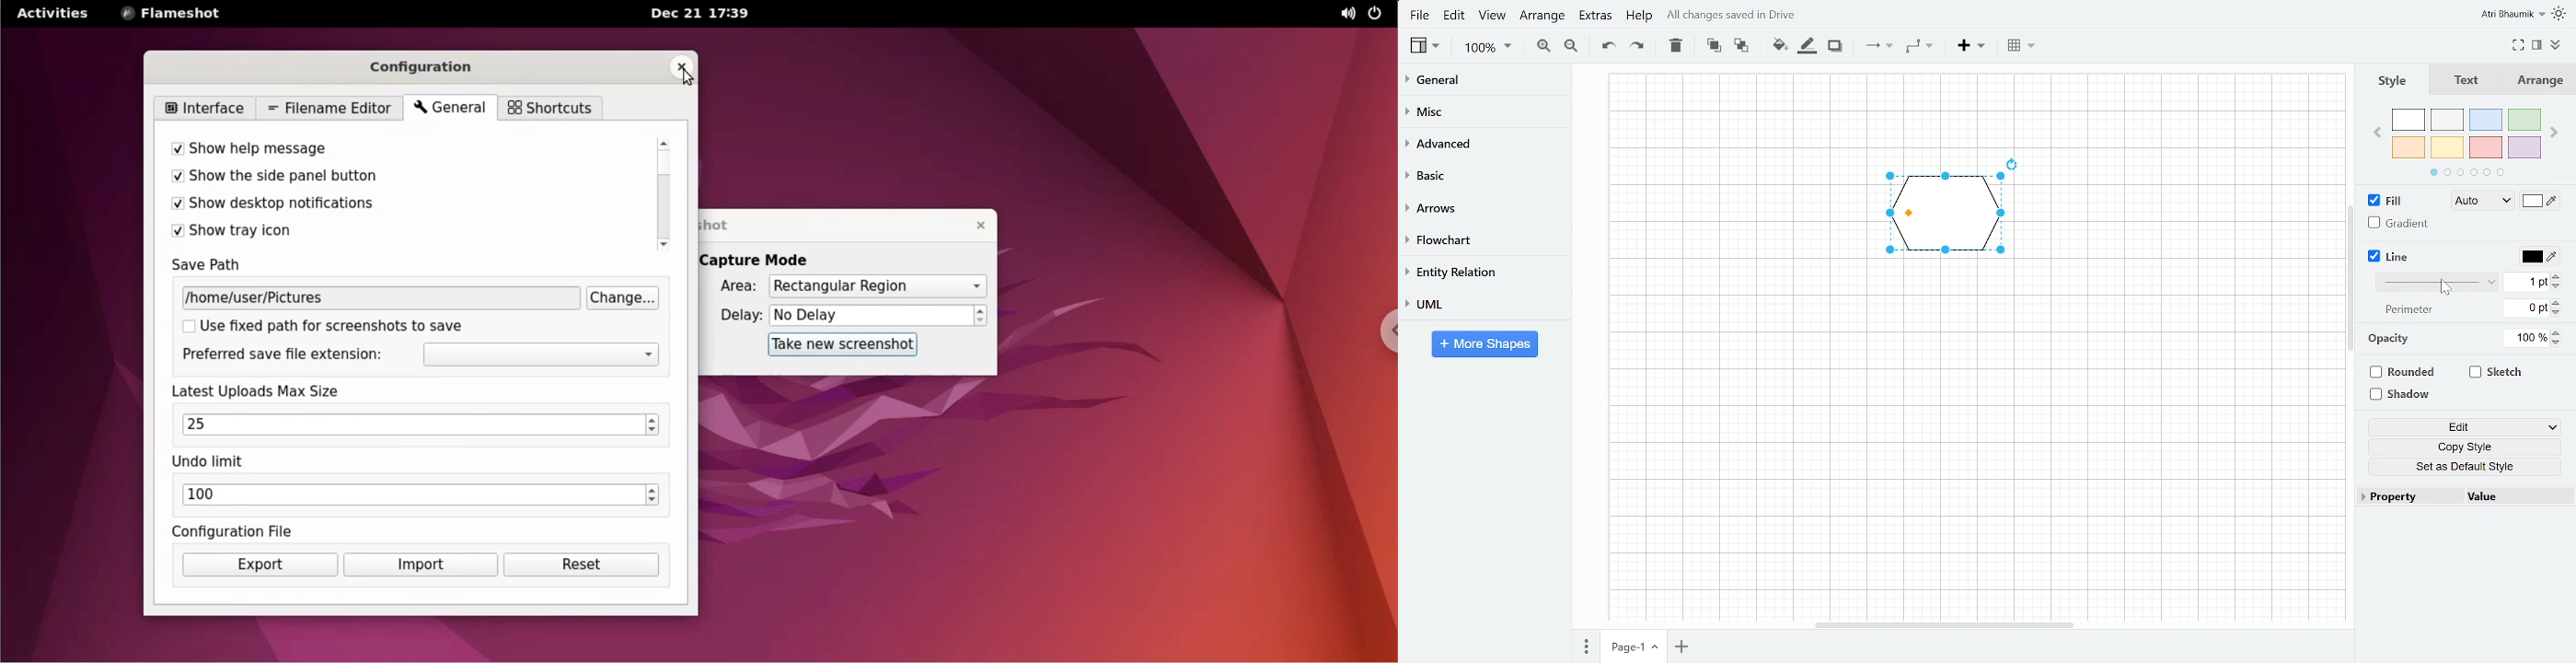 Image resolution: width=2576 pixels, height=672 pixels. What do you see at coordinates (1378, 14) in the screenshot?
I see `power options` at bounding box center [1378, 14].